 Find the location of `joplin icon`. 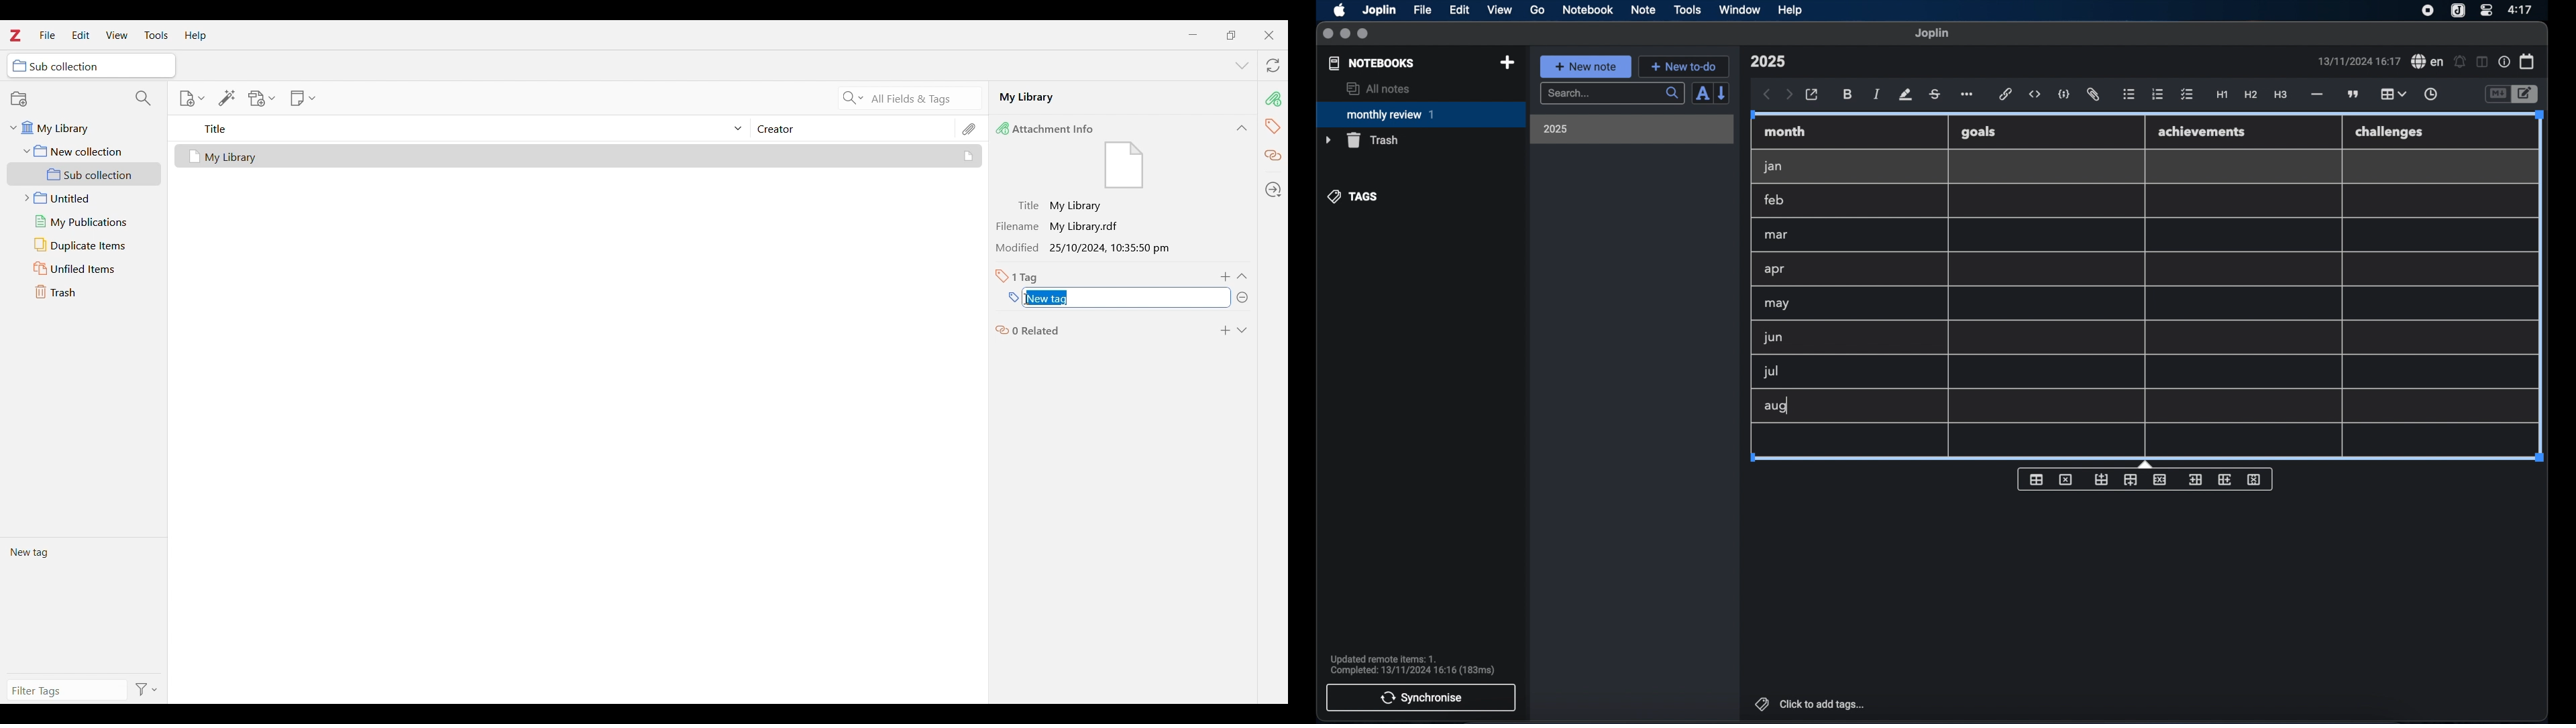

joplin icon is located at coordinates (2457, 11).